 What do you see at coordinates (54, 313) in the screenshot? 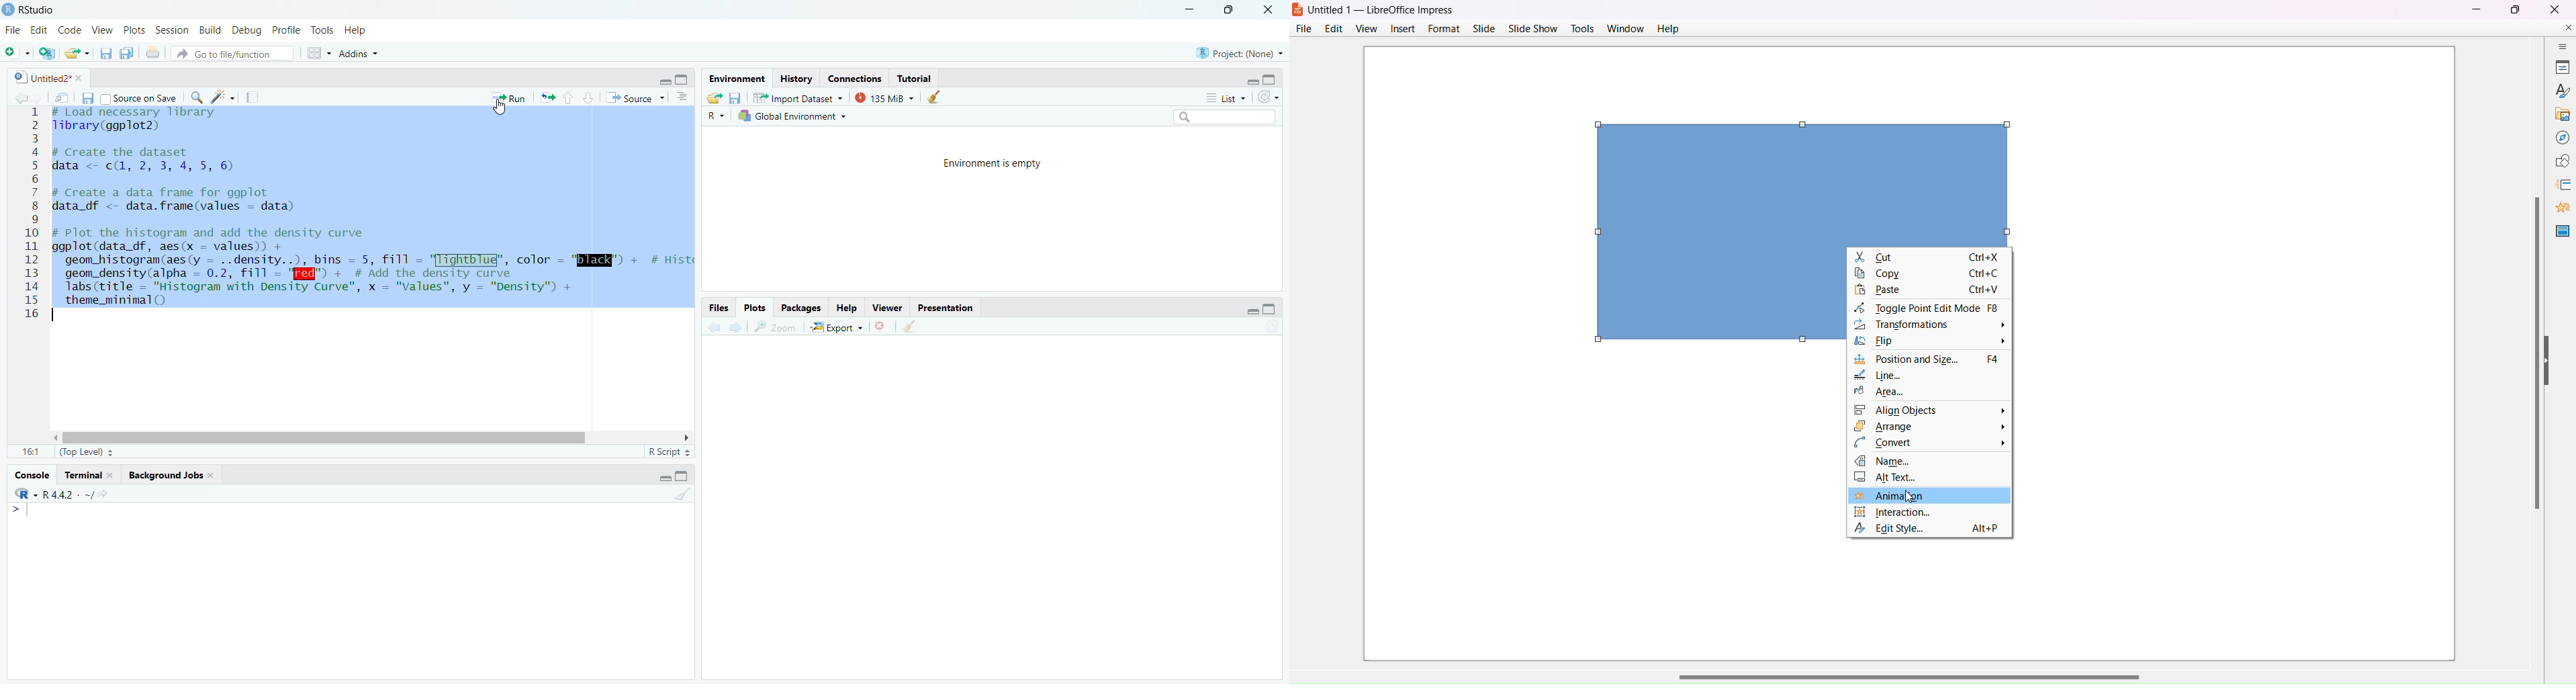
I see `text cursor` at bounding box center [54, 313].